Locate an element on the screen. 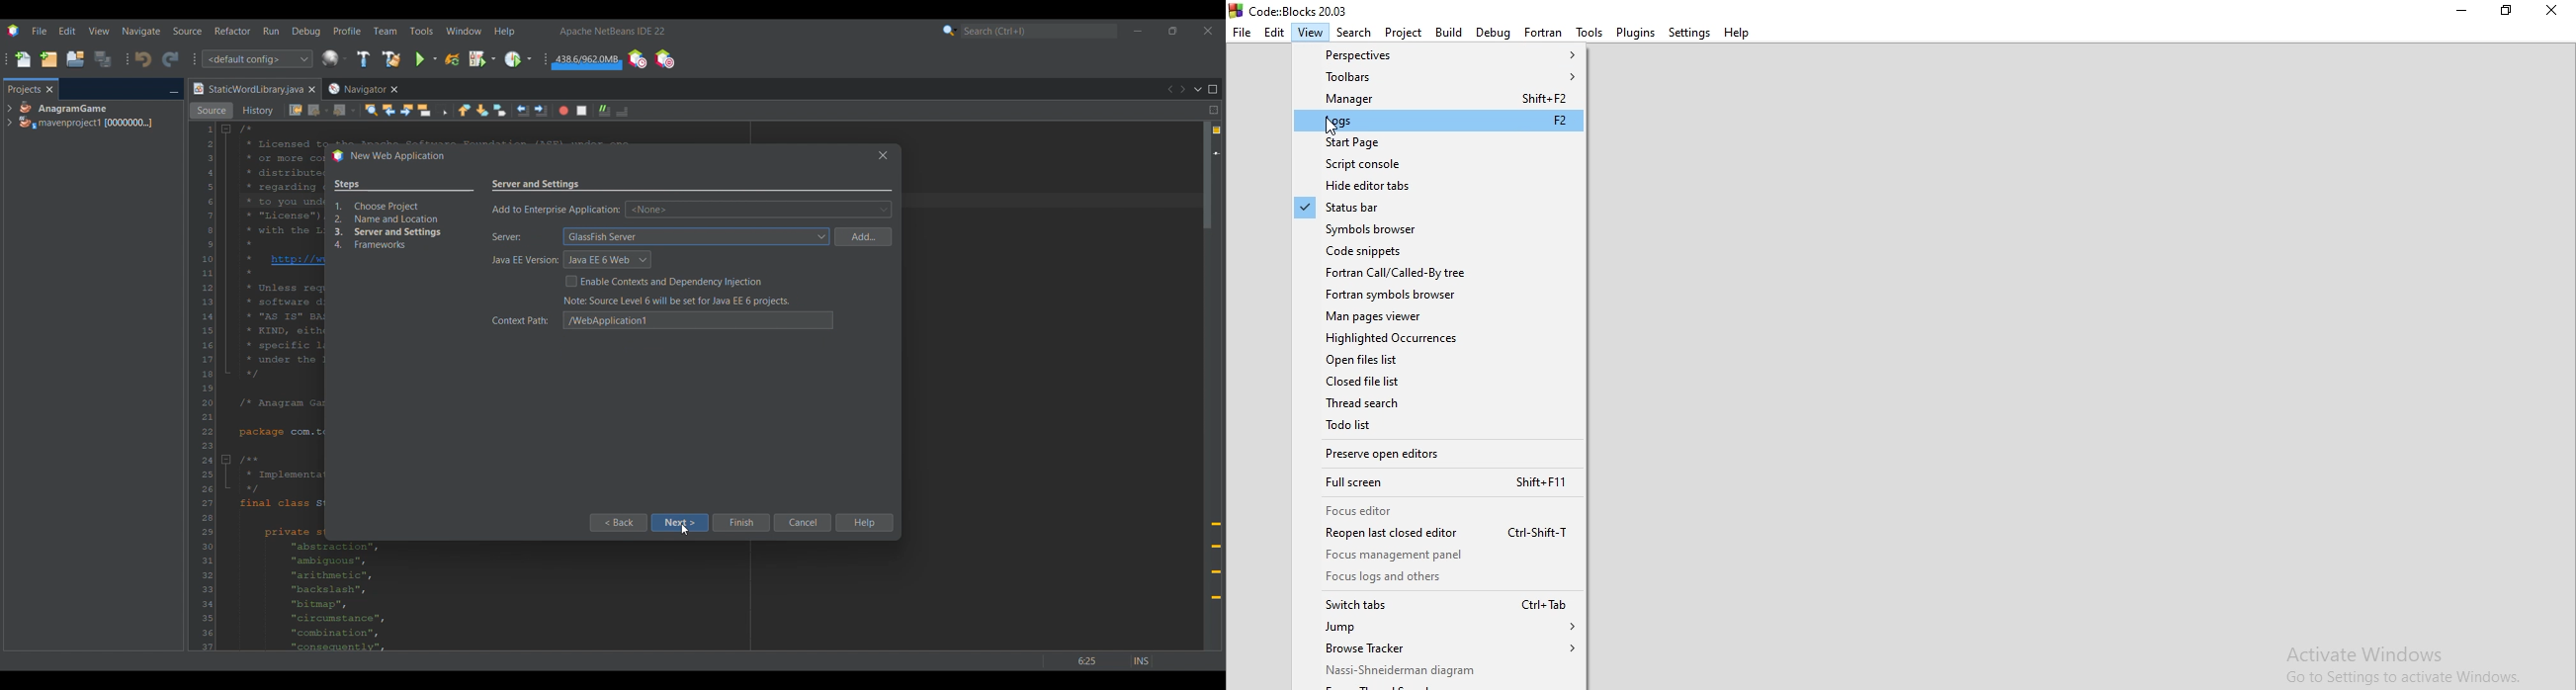 This screenshot has width=2576, height=700. New file is located at coordinates (22, 59).